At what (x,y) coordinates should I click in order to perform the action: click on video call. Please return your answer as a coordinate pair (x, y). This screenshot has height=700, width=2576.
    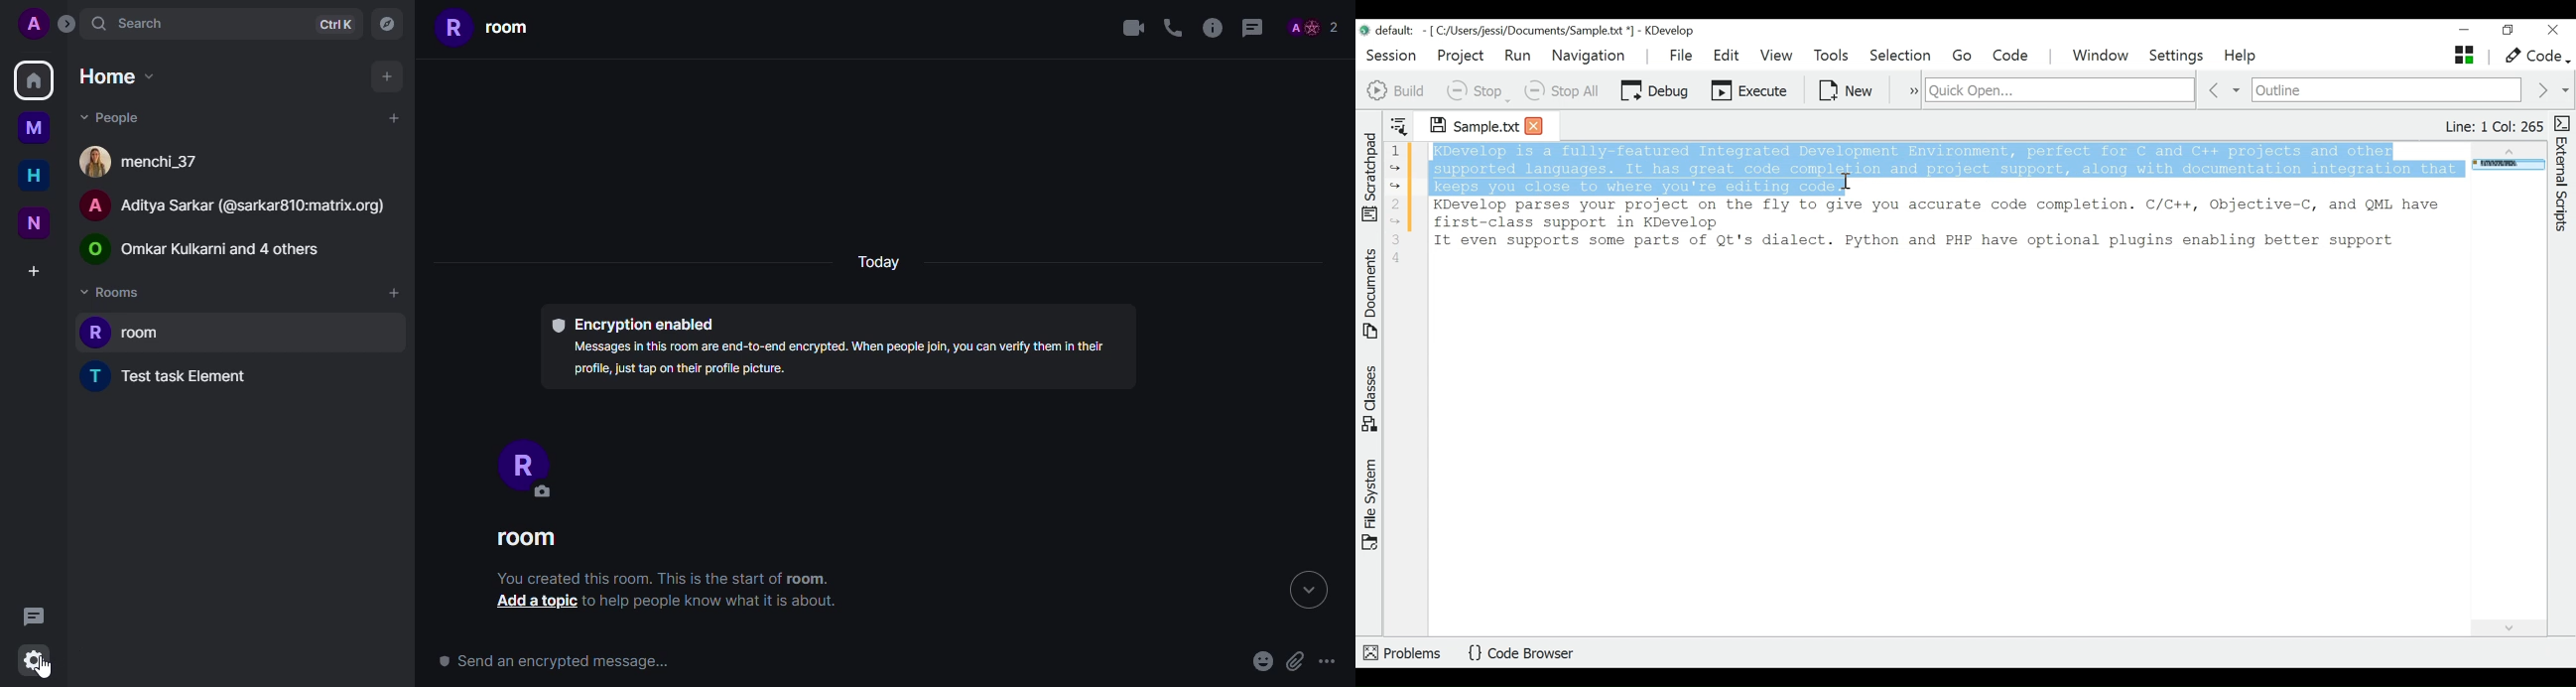
    Looking at the image, I should click on (1130, 28).